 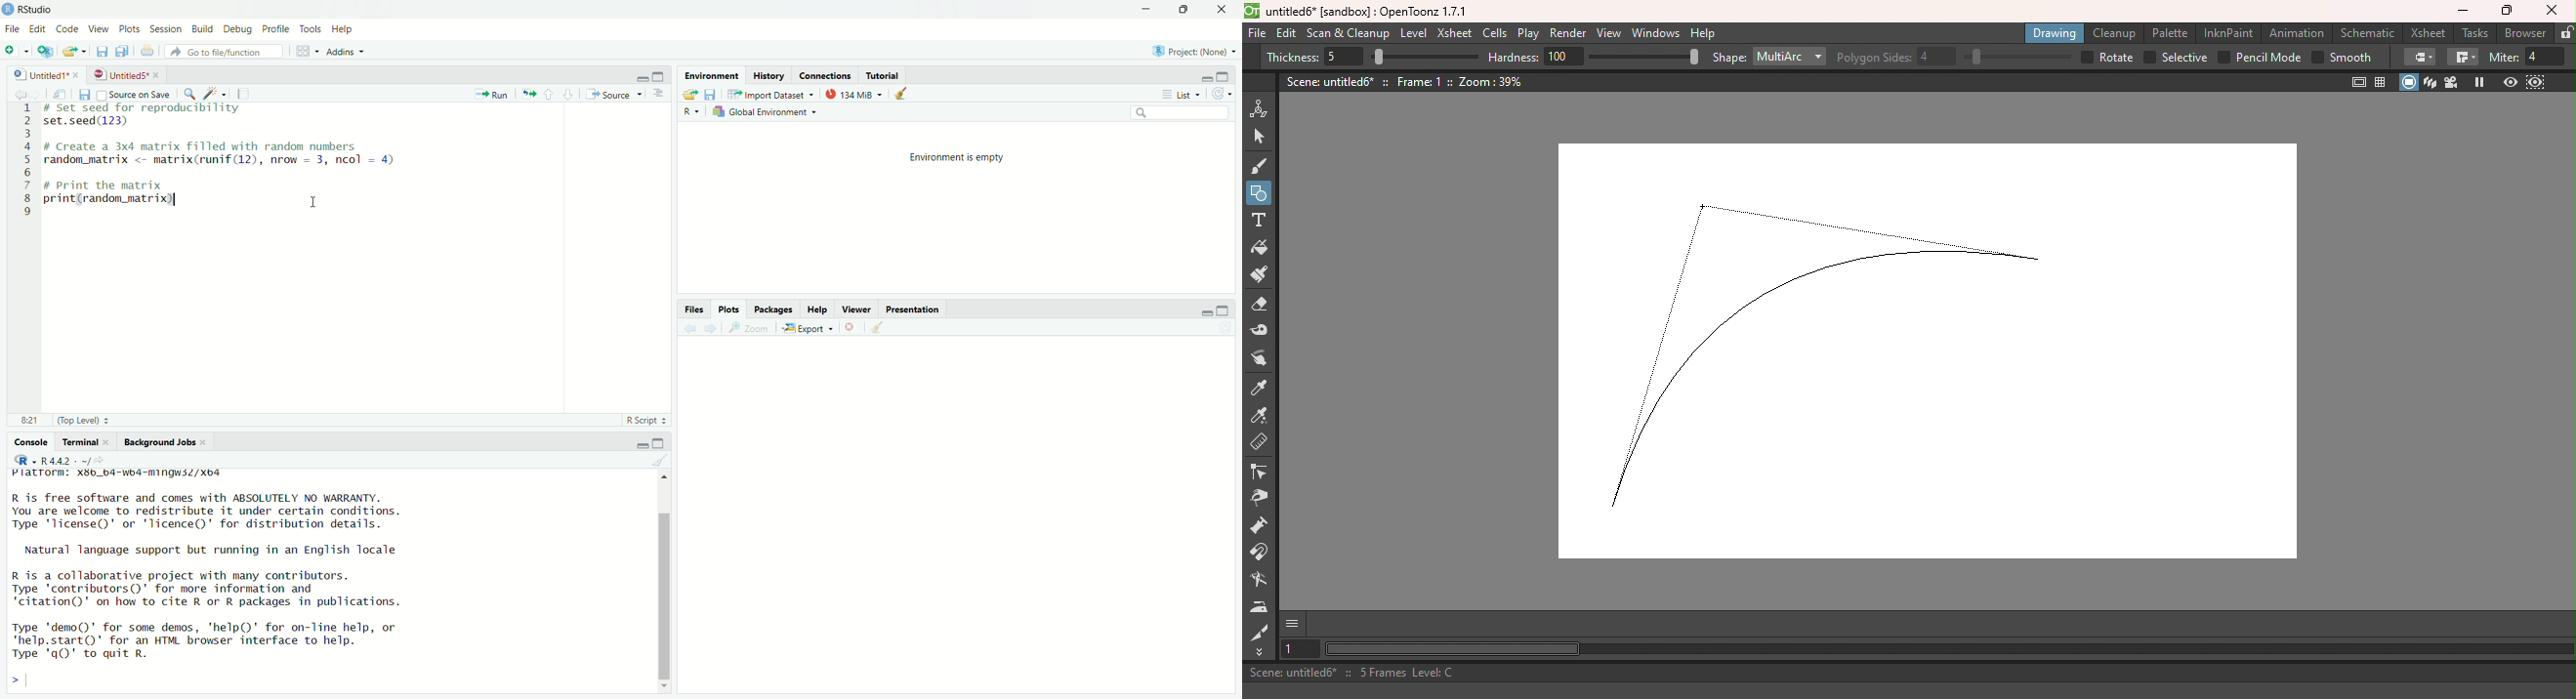 What do you see at coordinates (42, 50) in the screenshot?
I see `add script` at bounding box center [42, 50].